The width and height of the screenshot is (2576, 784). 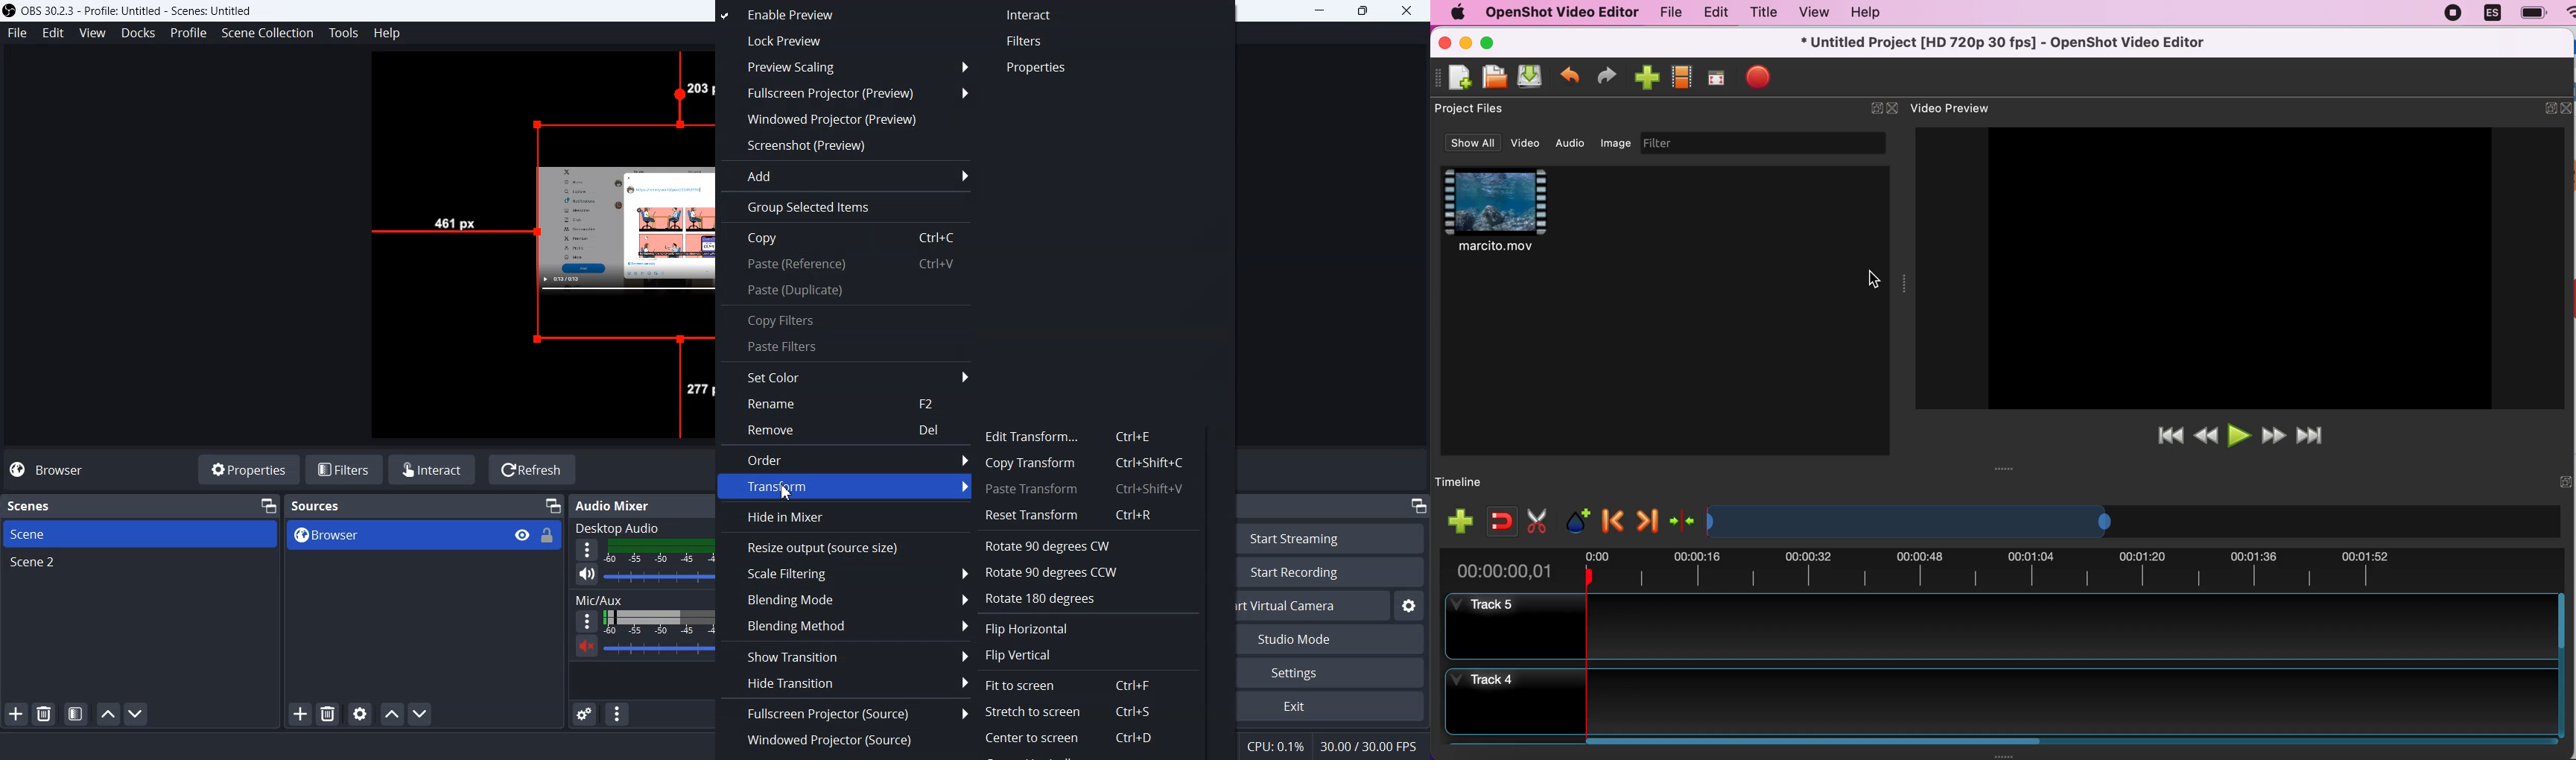 What do you see at coordinates (1027, 41) in the screenshot?
I see `Filters` at bounding box center [1027, 41].